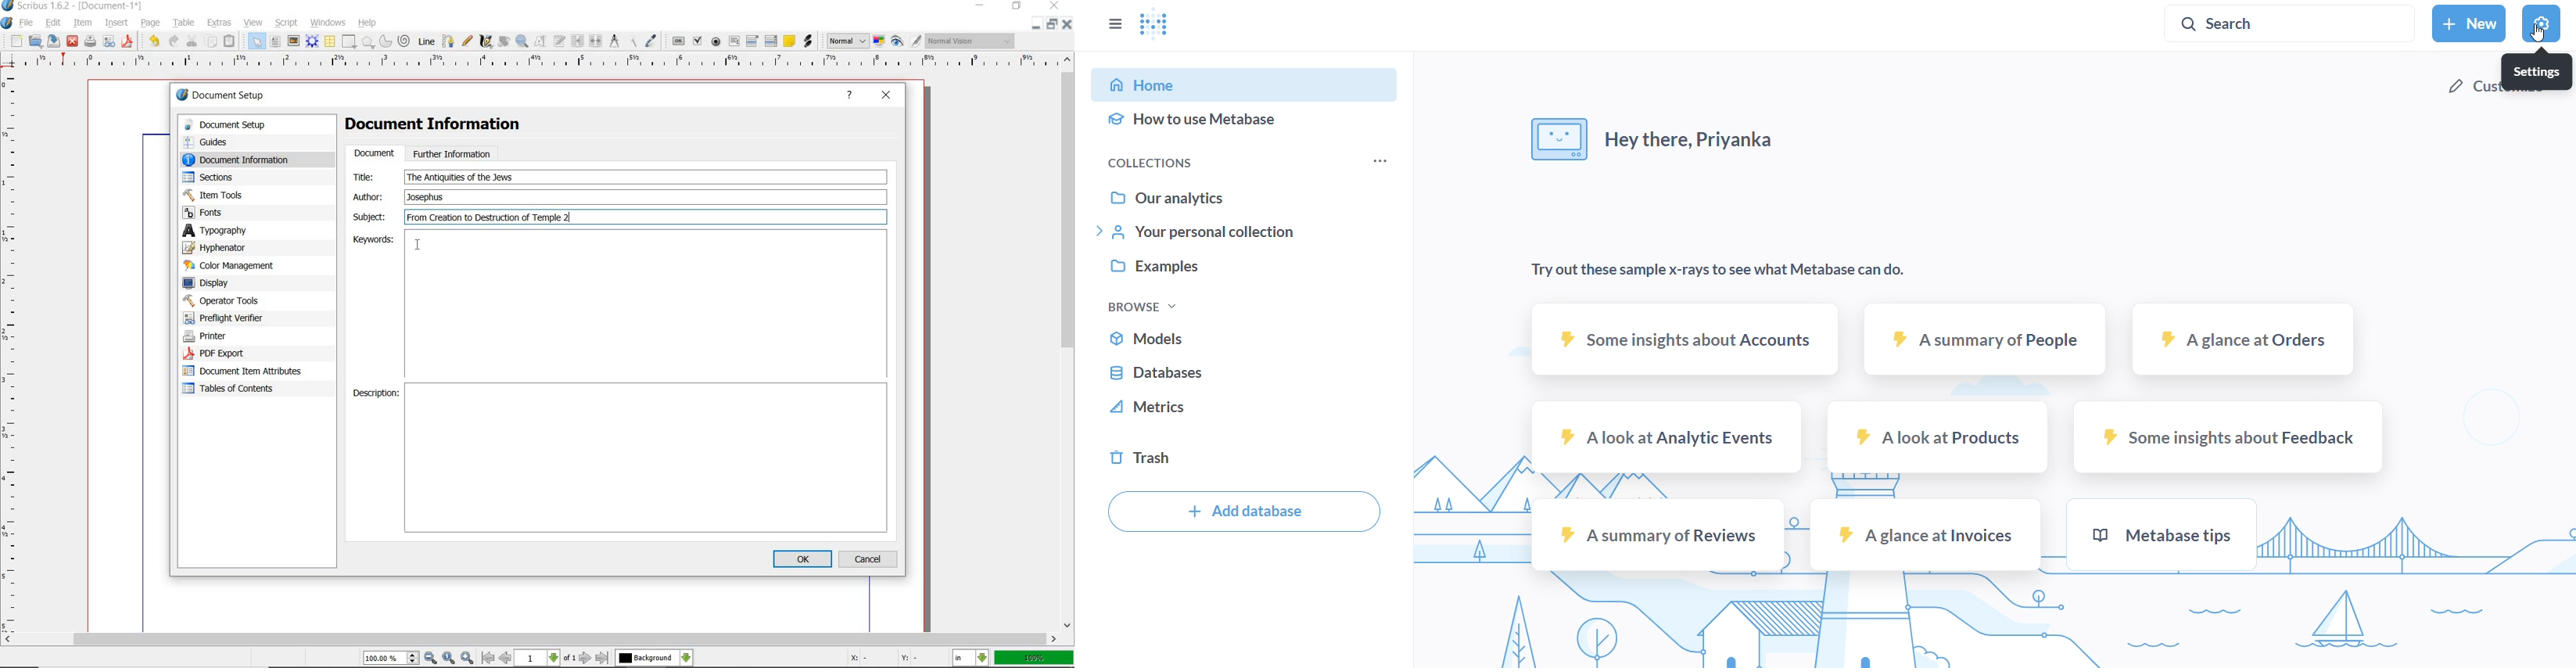 This screenshot has width=2576, height=672. I want to click on copy, so click(211, 41).